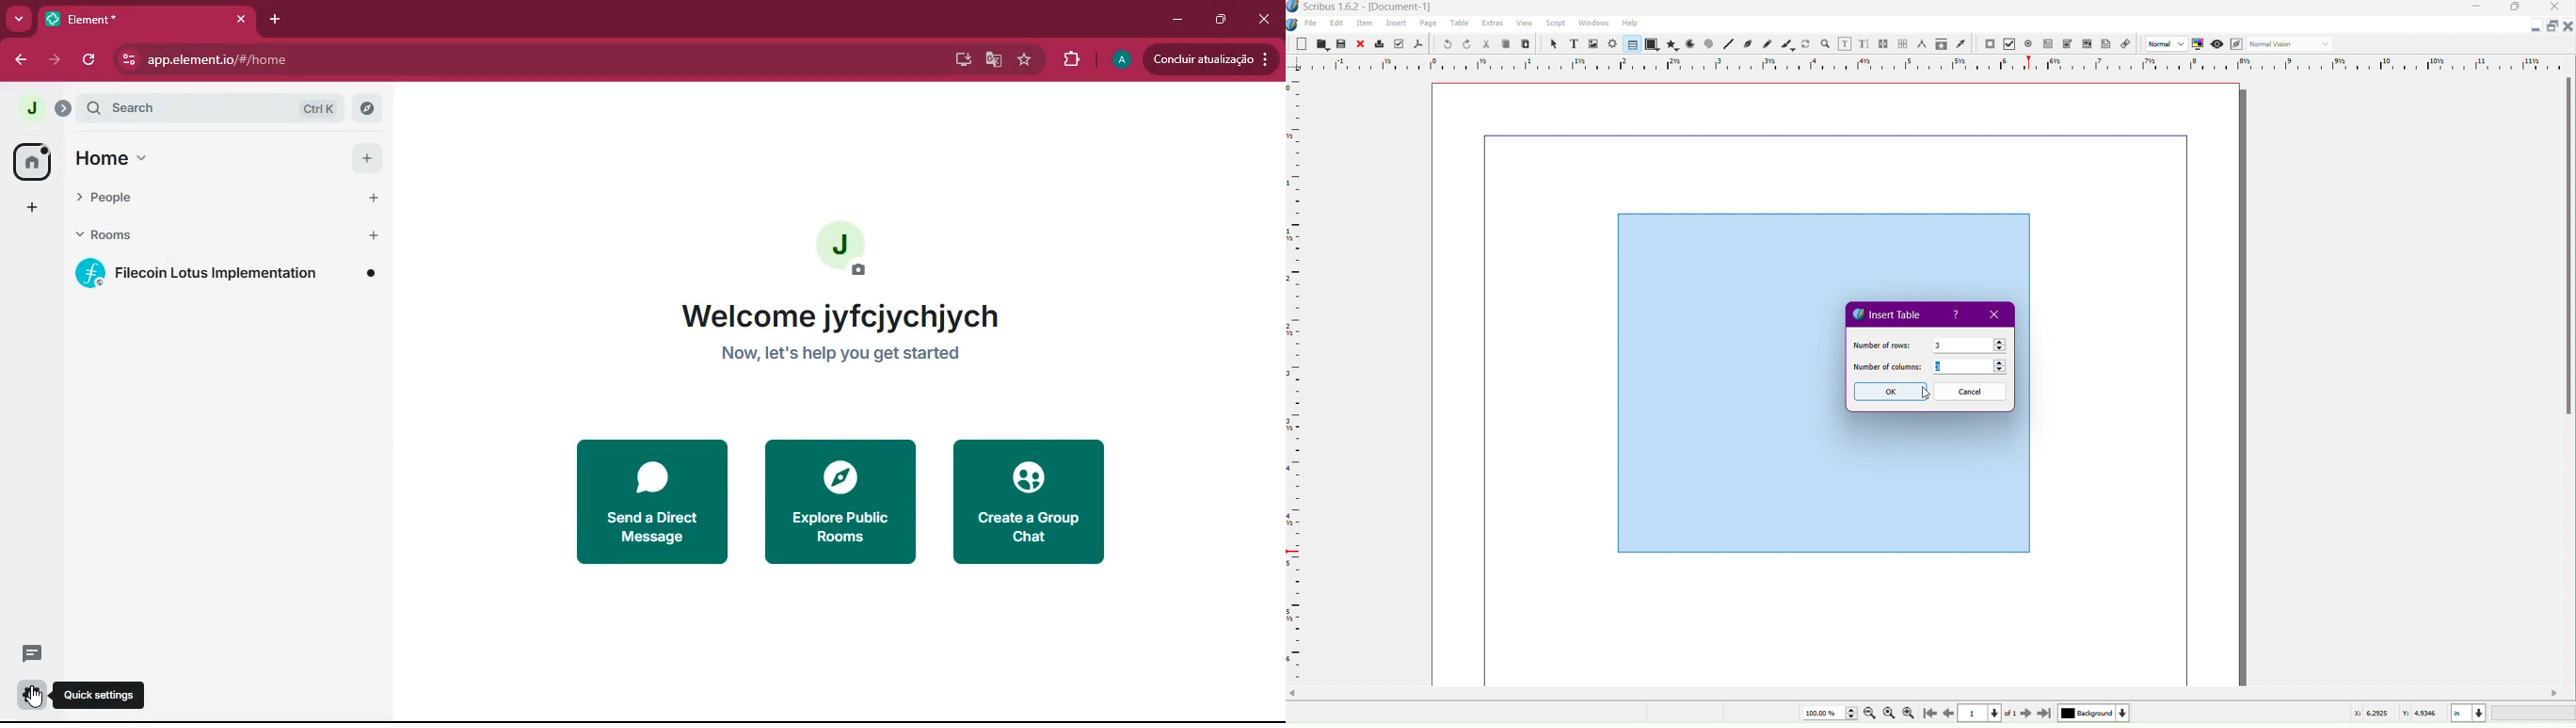  I want to click on Scrollbar, so click(1931, 693).